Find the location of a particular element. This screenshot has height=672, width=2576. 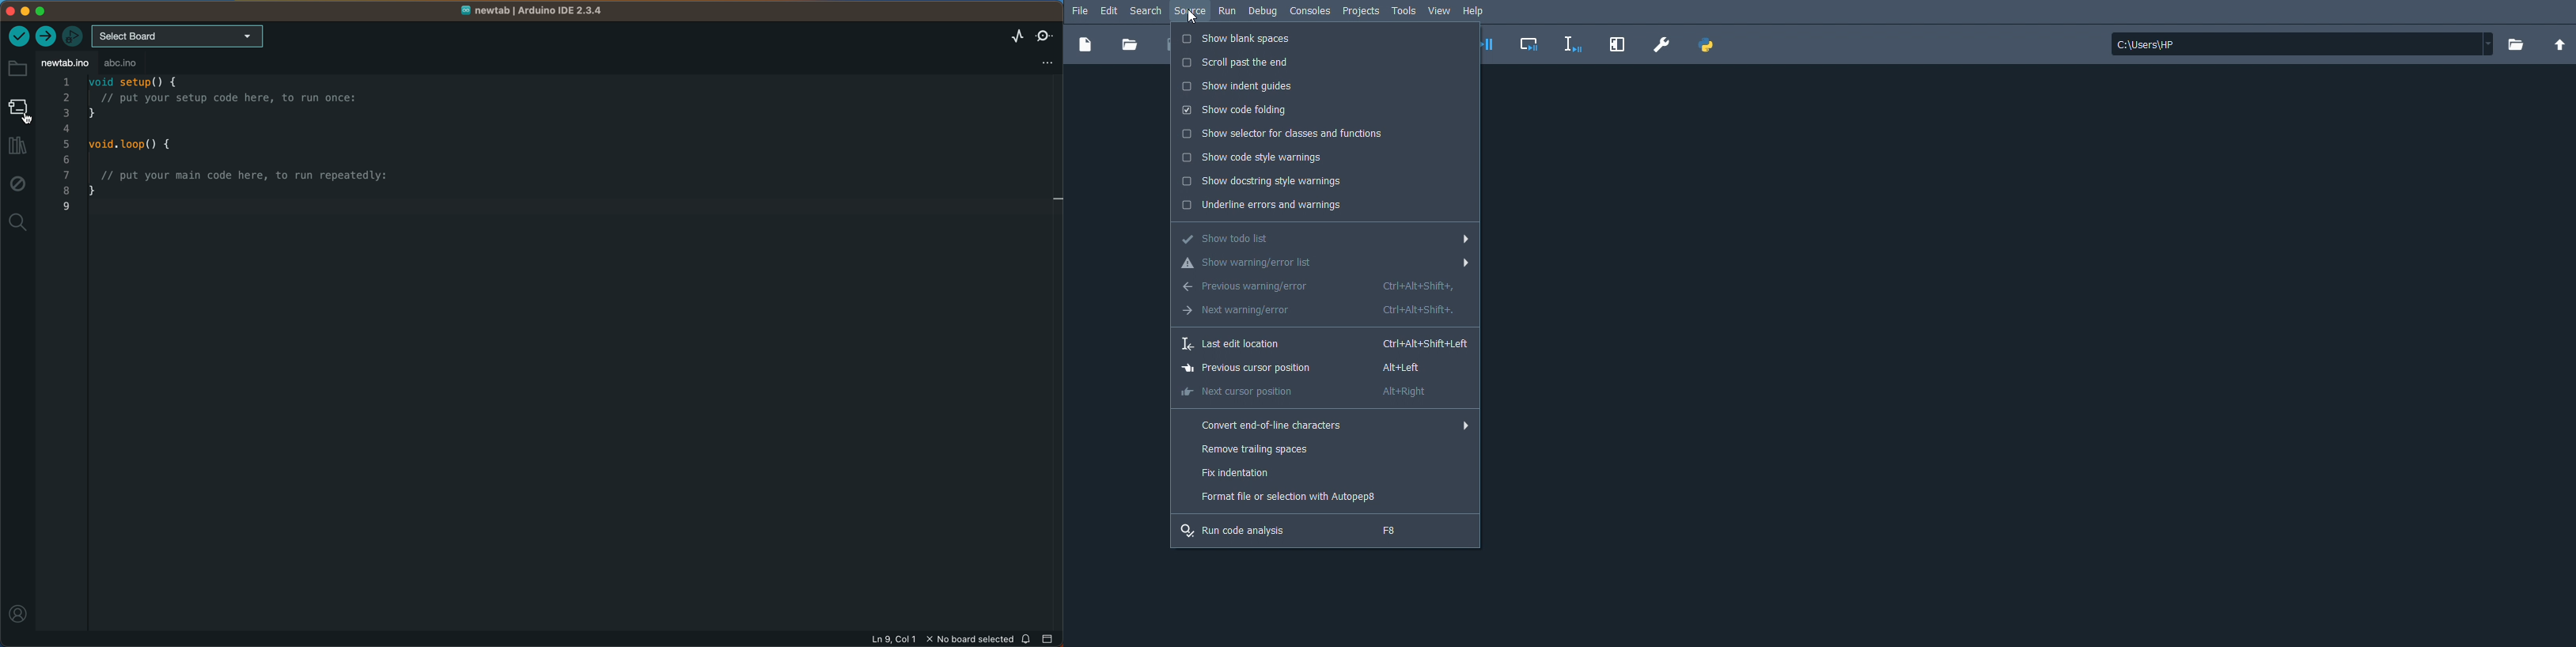

Change to parent directory is located at coordinates (2559, 45).